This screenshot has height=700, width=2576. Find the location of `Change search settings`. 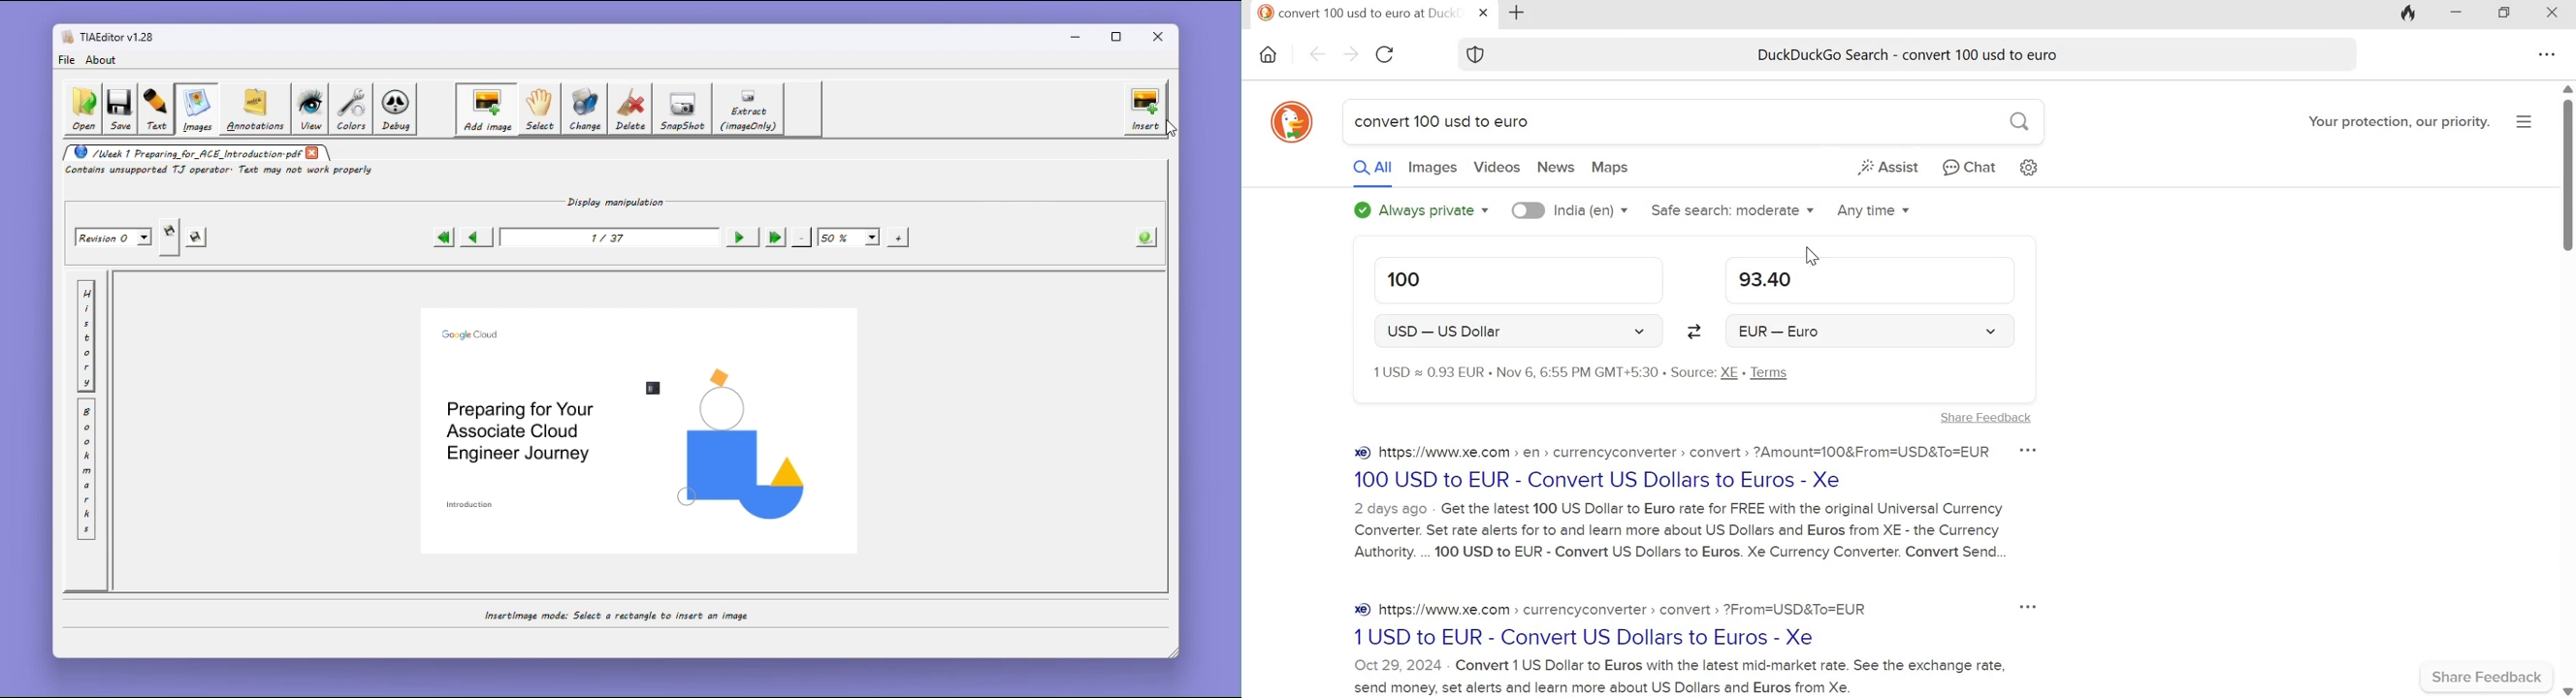

Change search settings is located at coordinates (2029, 166).